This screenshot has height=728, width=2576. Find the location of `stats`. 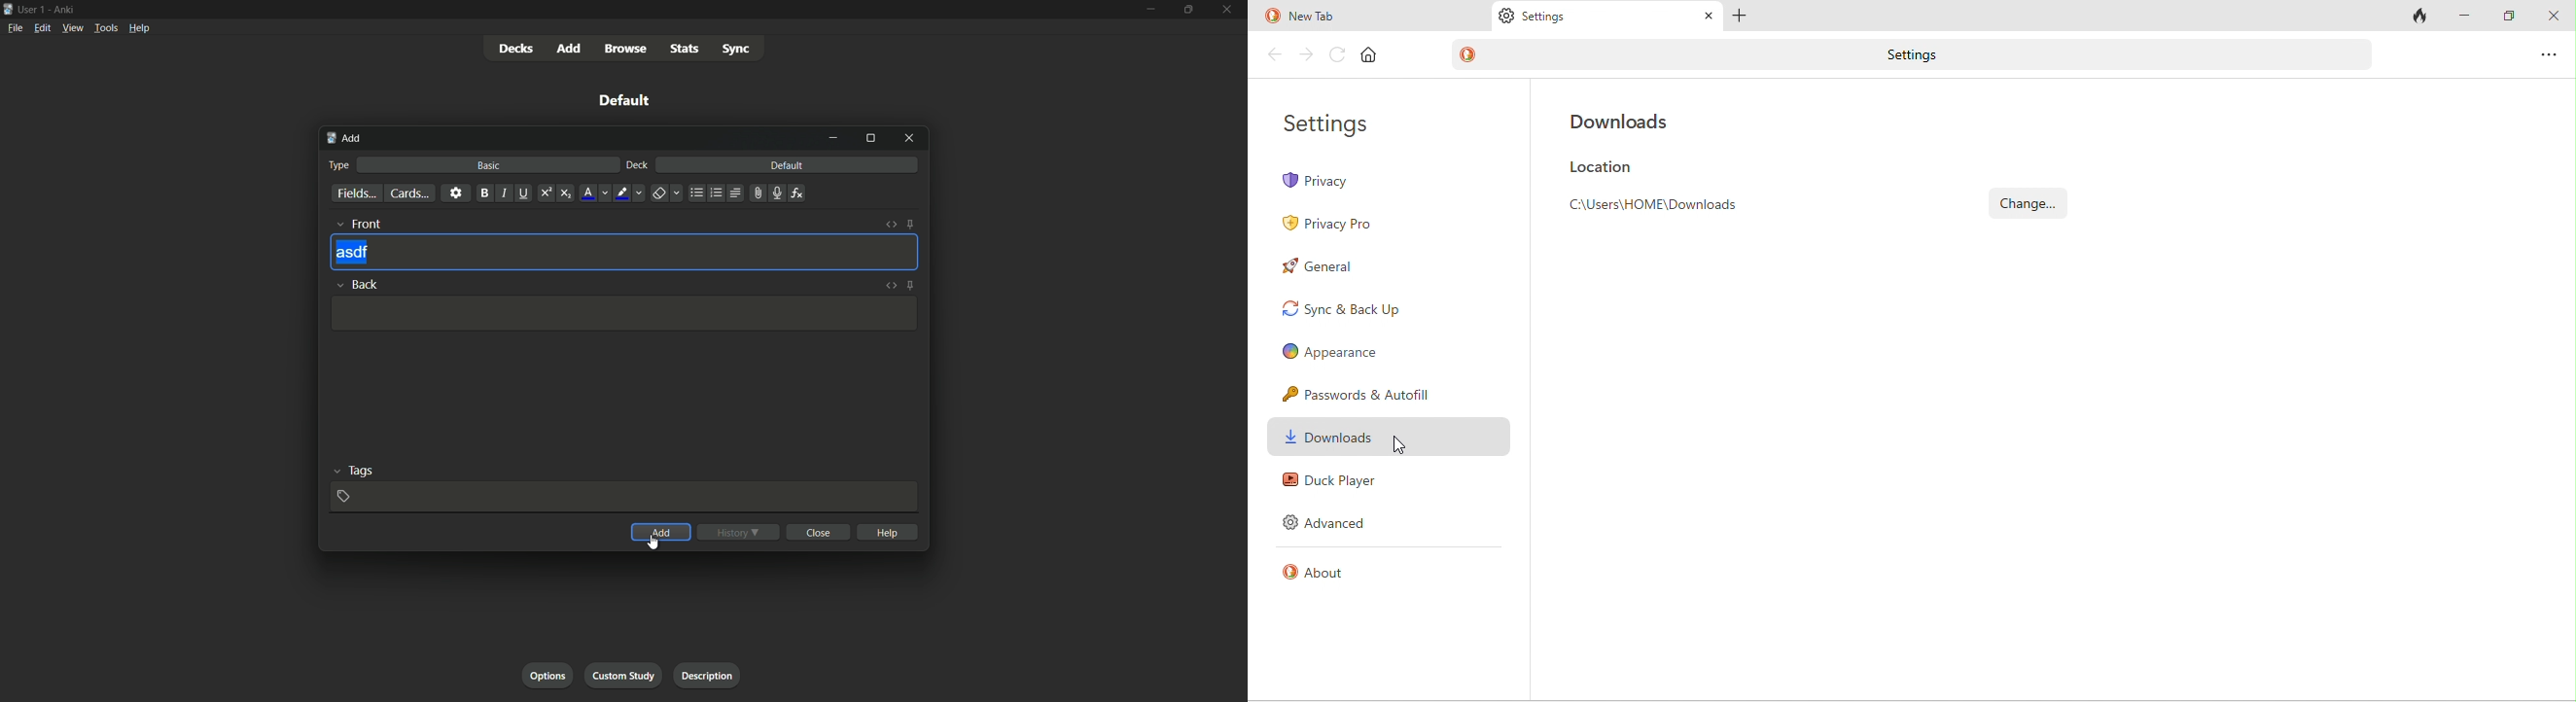

stats is located at coordinates (685, 49).